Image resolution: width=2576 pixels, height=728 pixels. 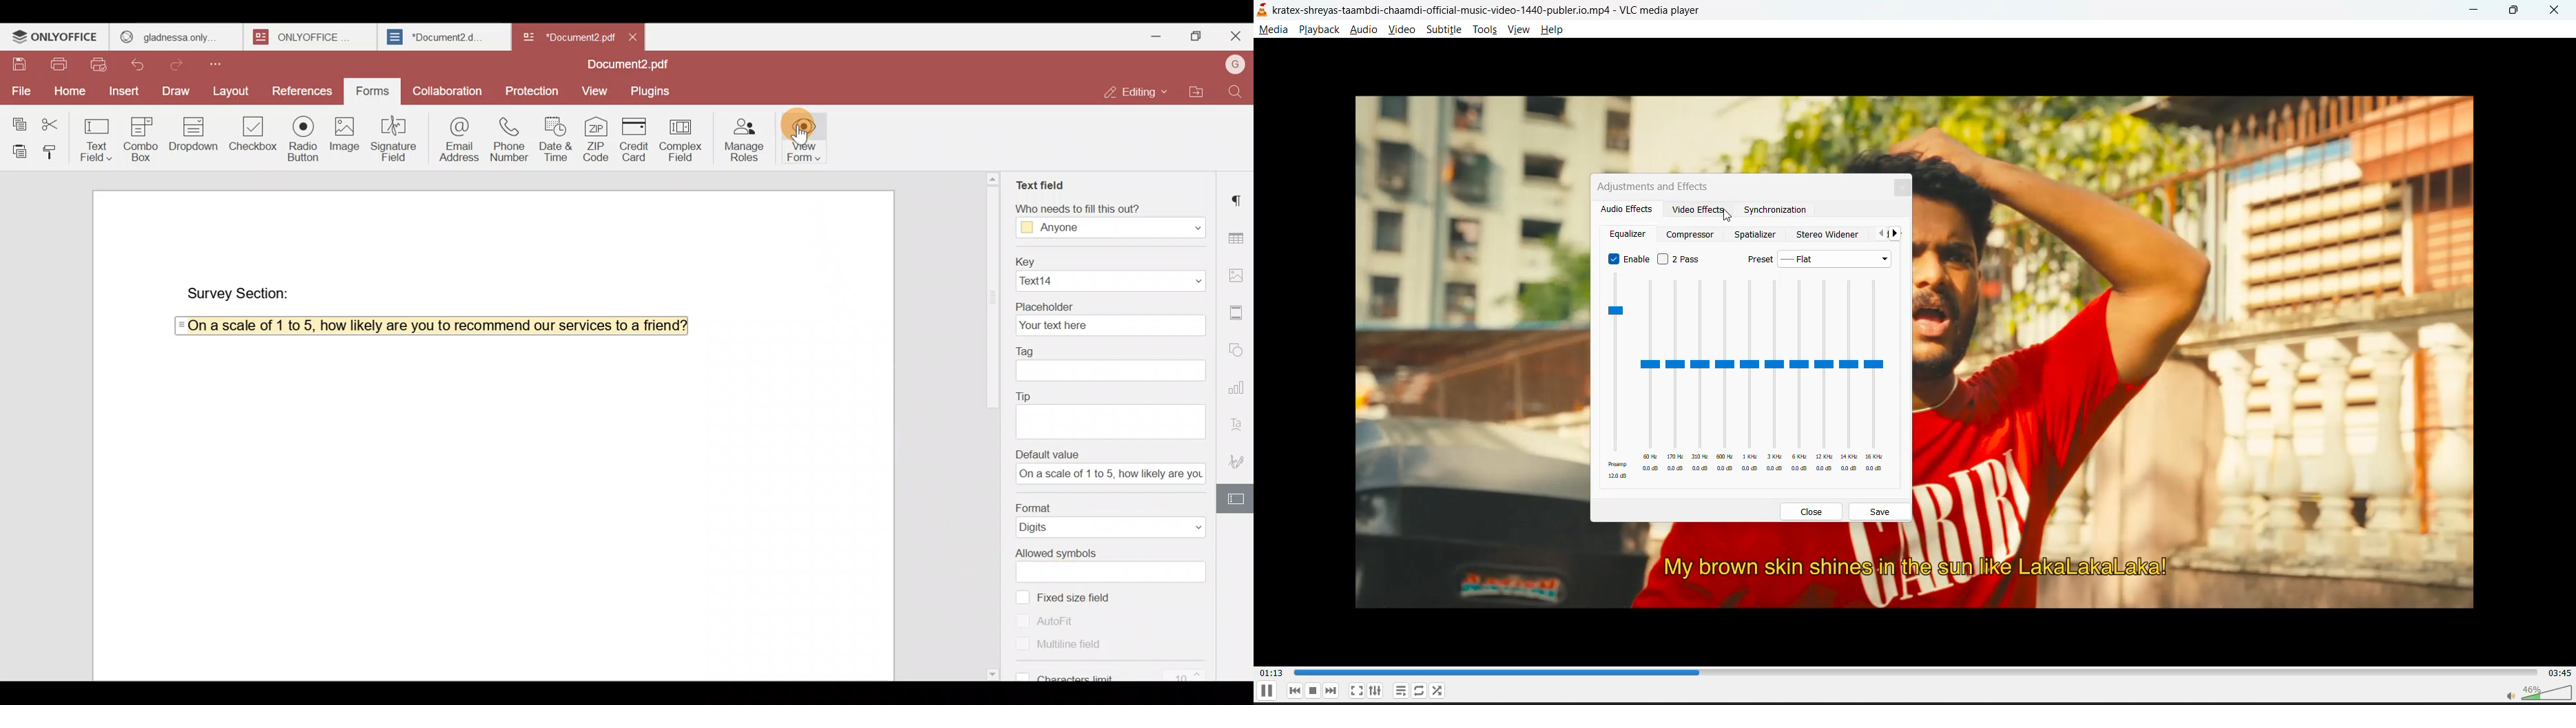 I want to click on ‘Who needs to fill this out?, so click(x=1116, y=208).